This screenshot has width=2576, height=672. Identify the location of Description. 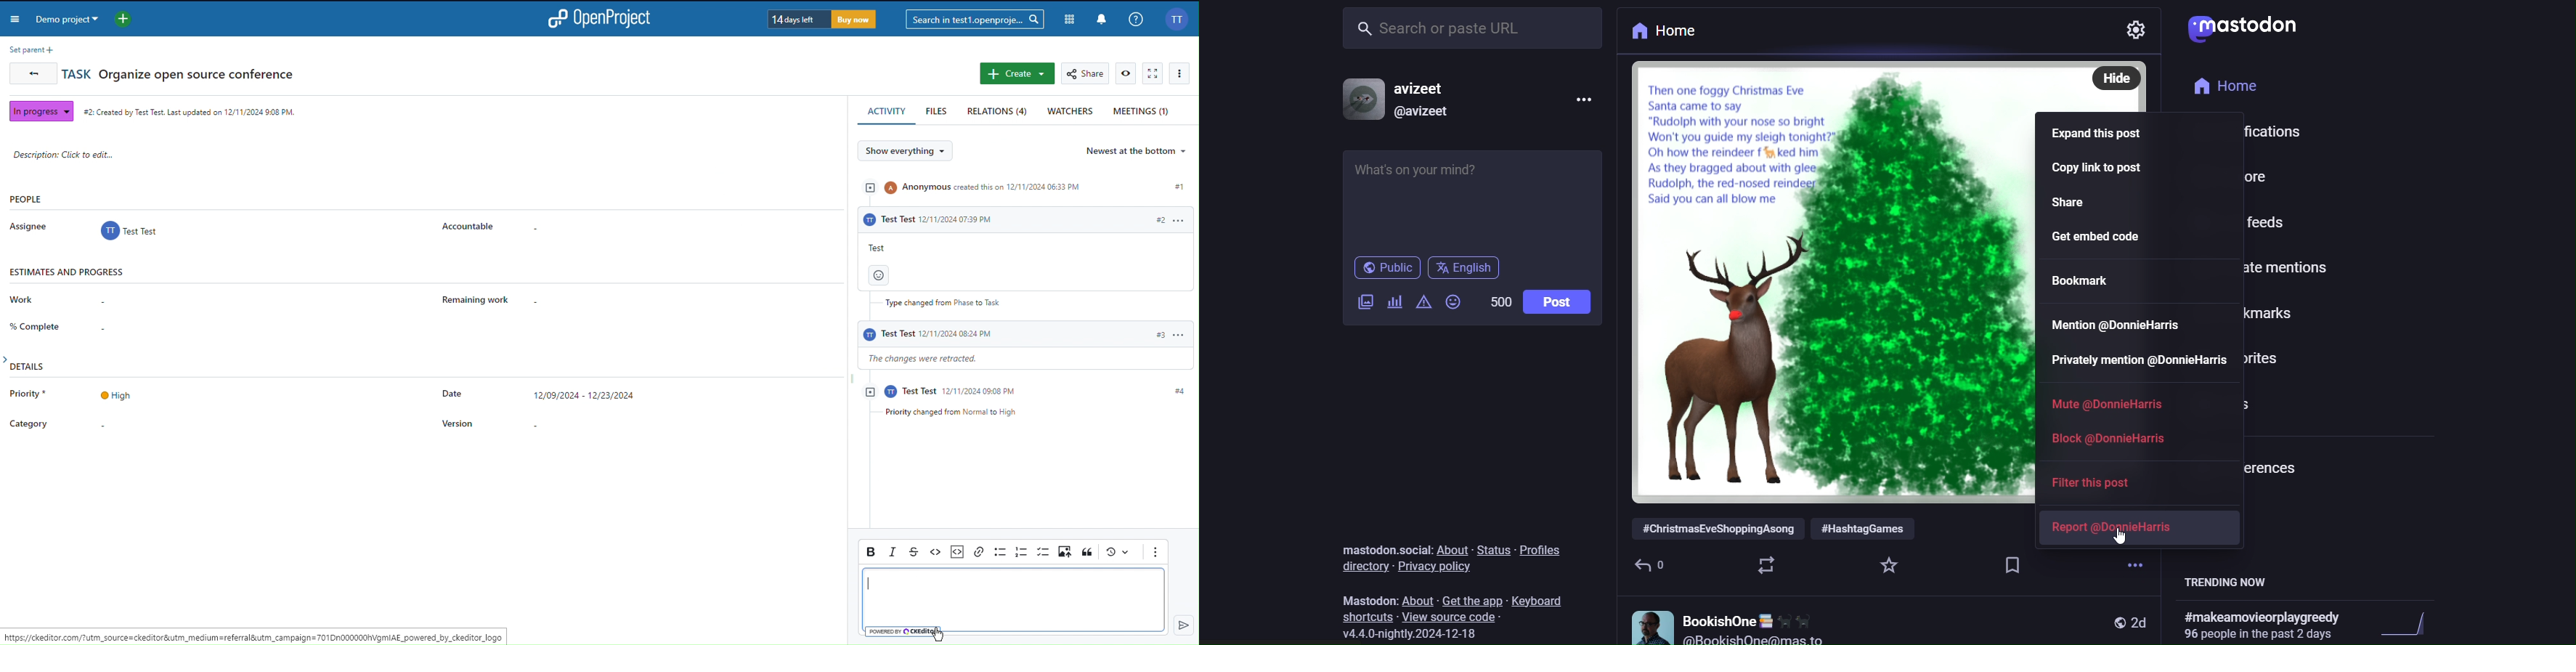
(77, 155).